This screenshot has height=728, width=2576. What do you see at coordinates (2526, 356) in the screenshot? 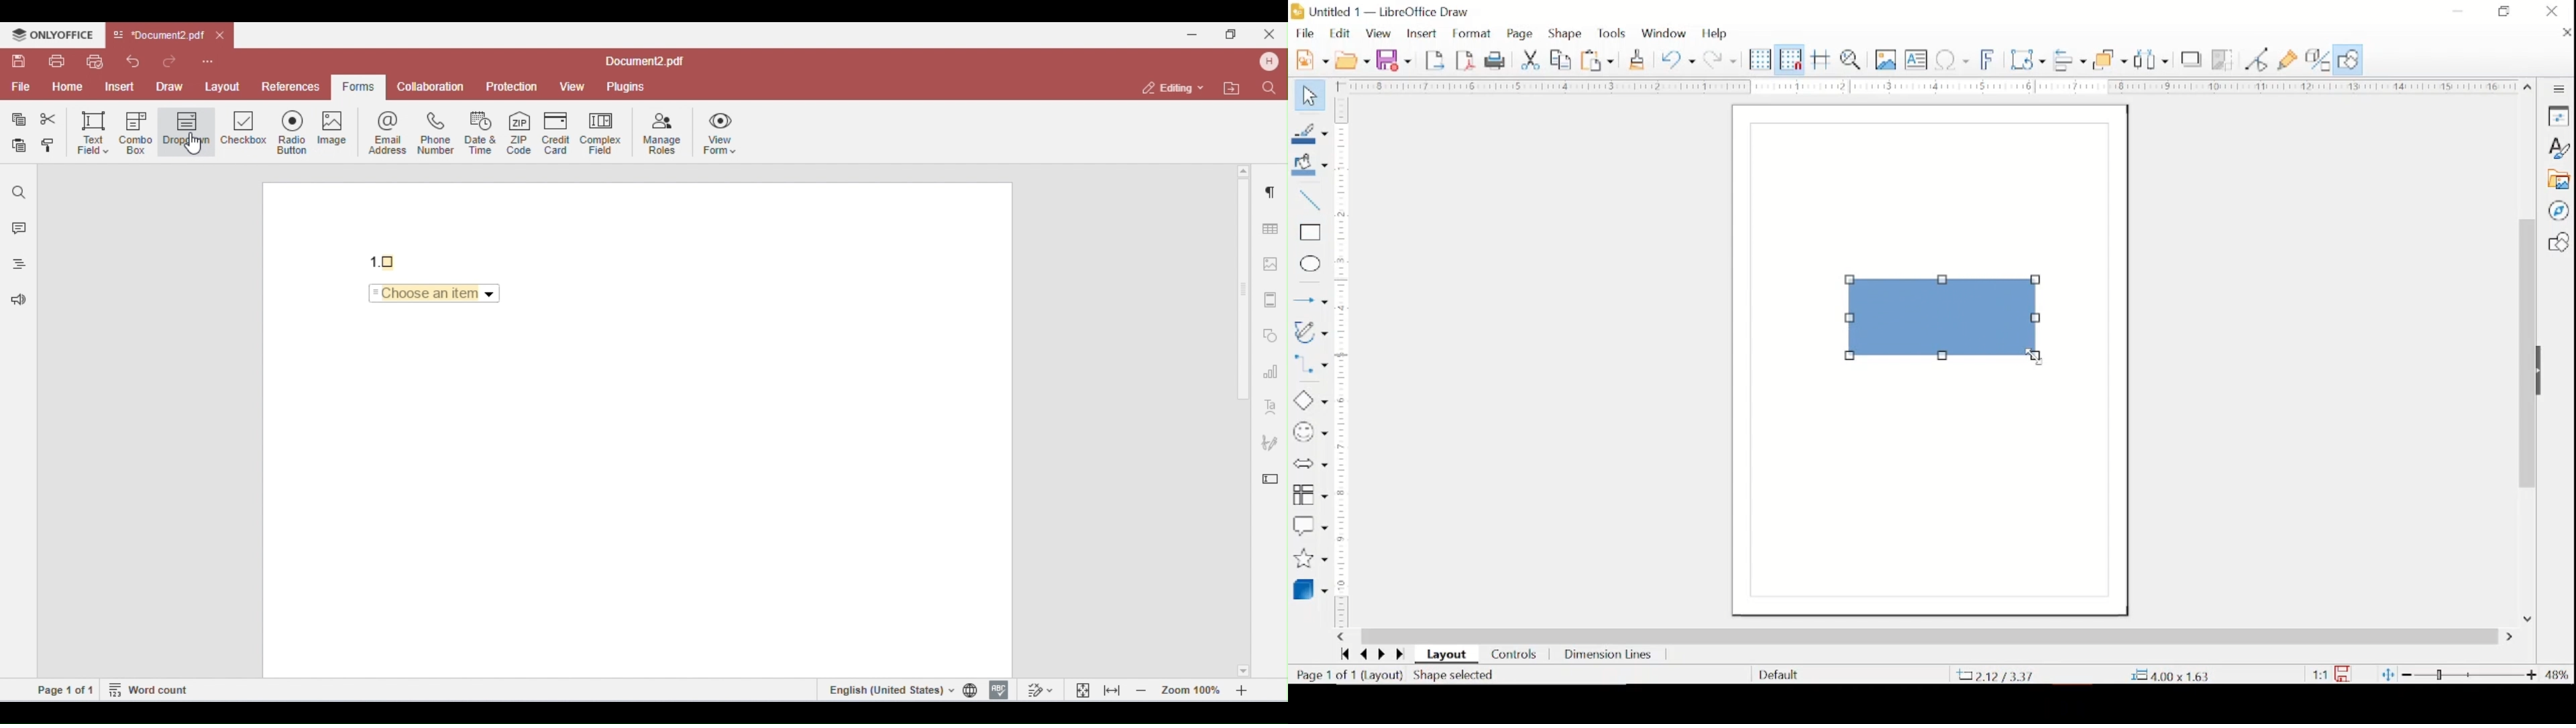
I see `scroll box` at bounding box center [2526, 356].